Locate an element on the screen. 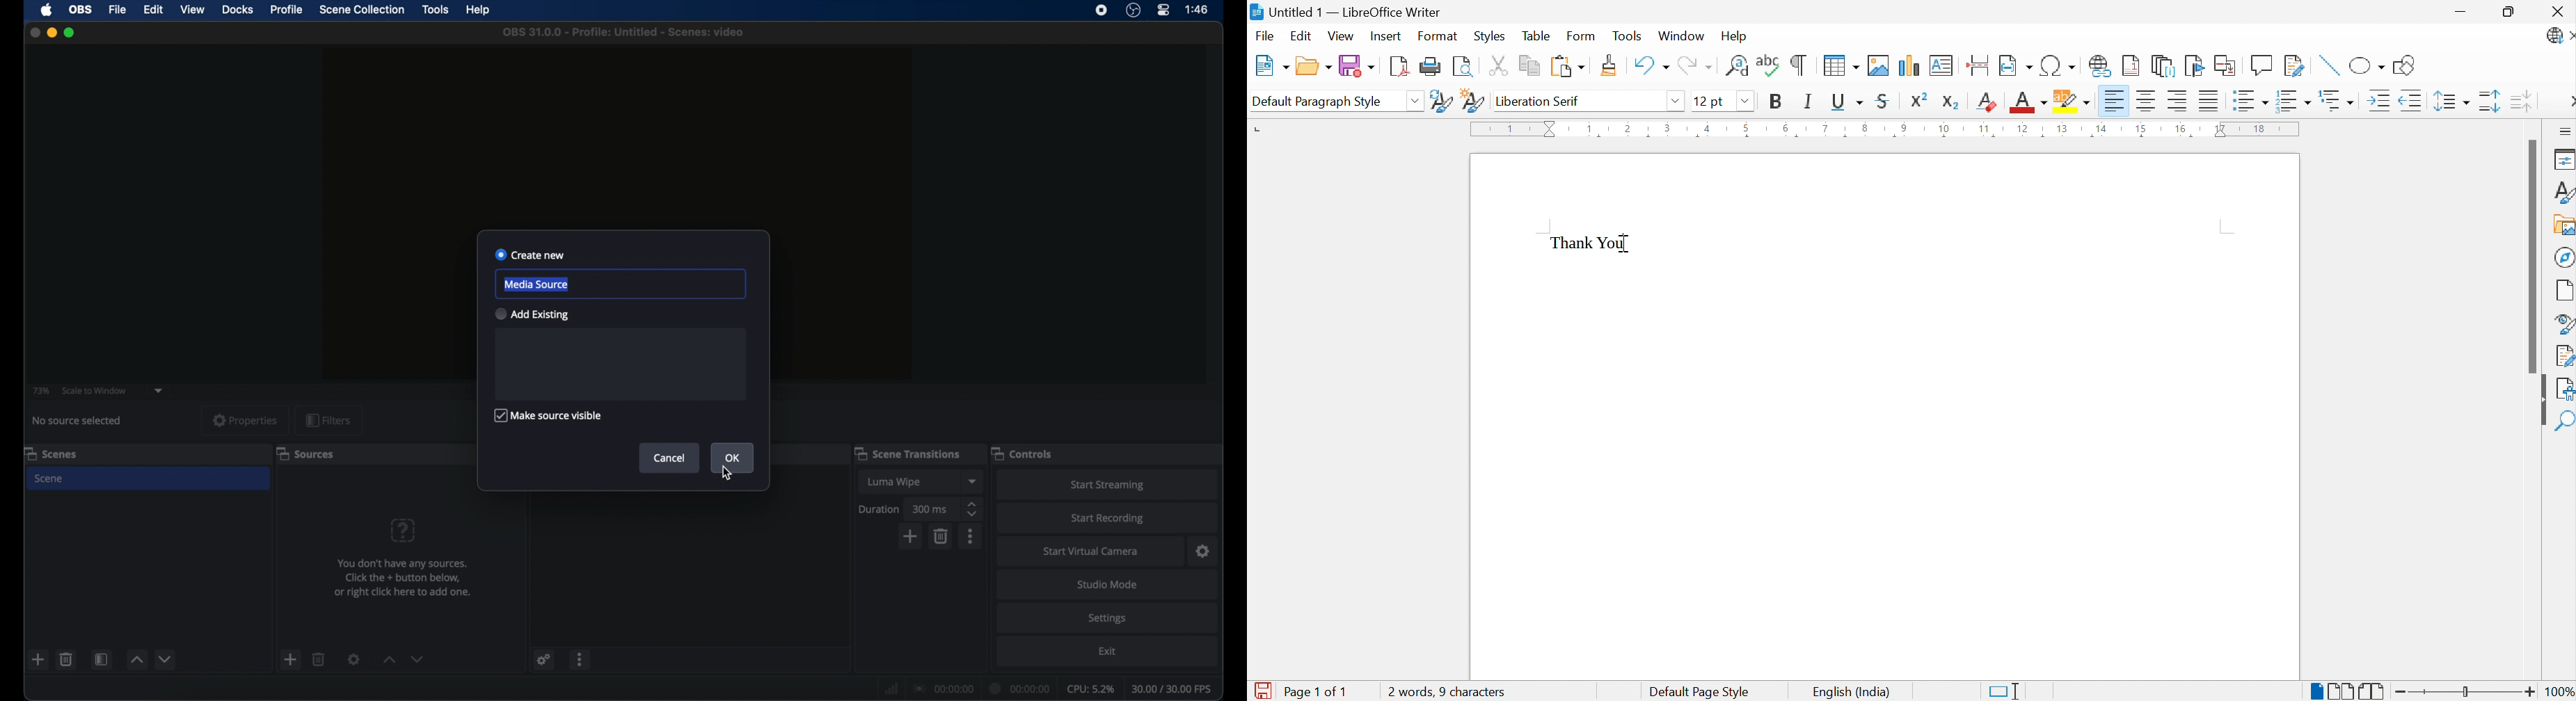 This screenshot has width=2576, height=728. exit is located at coordinates (1108, 652).